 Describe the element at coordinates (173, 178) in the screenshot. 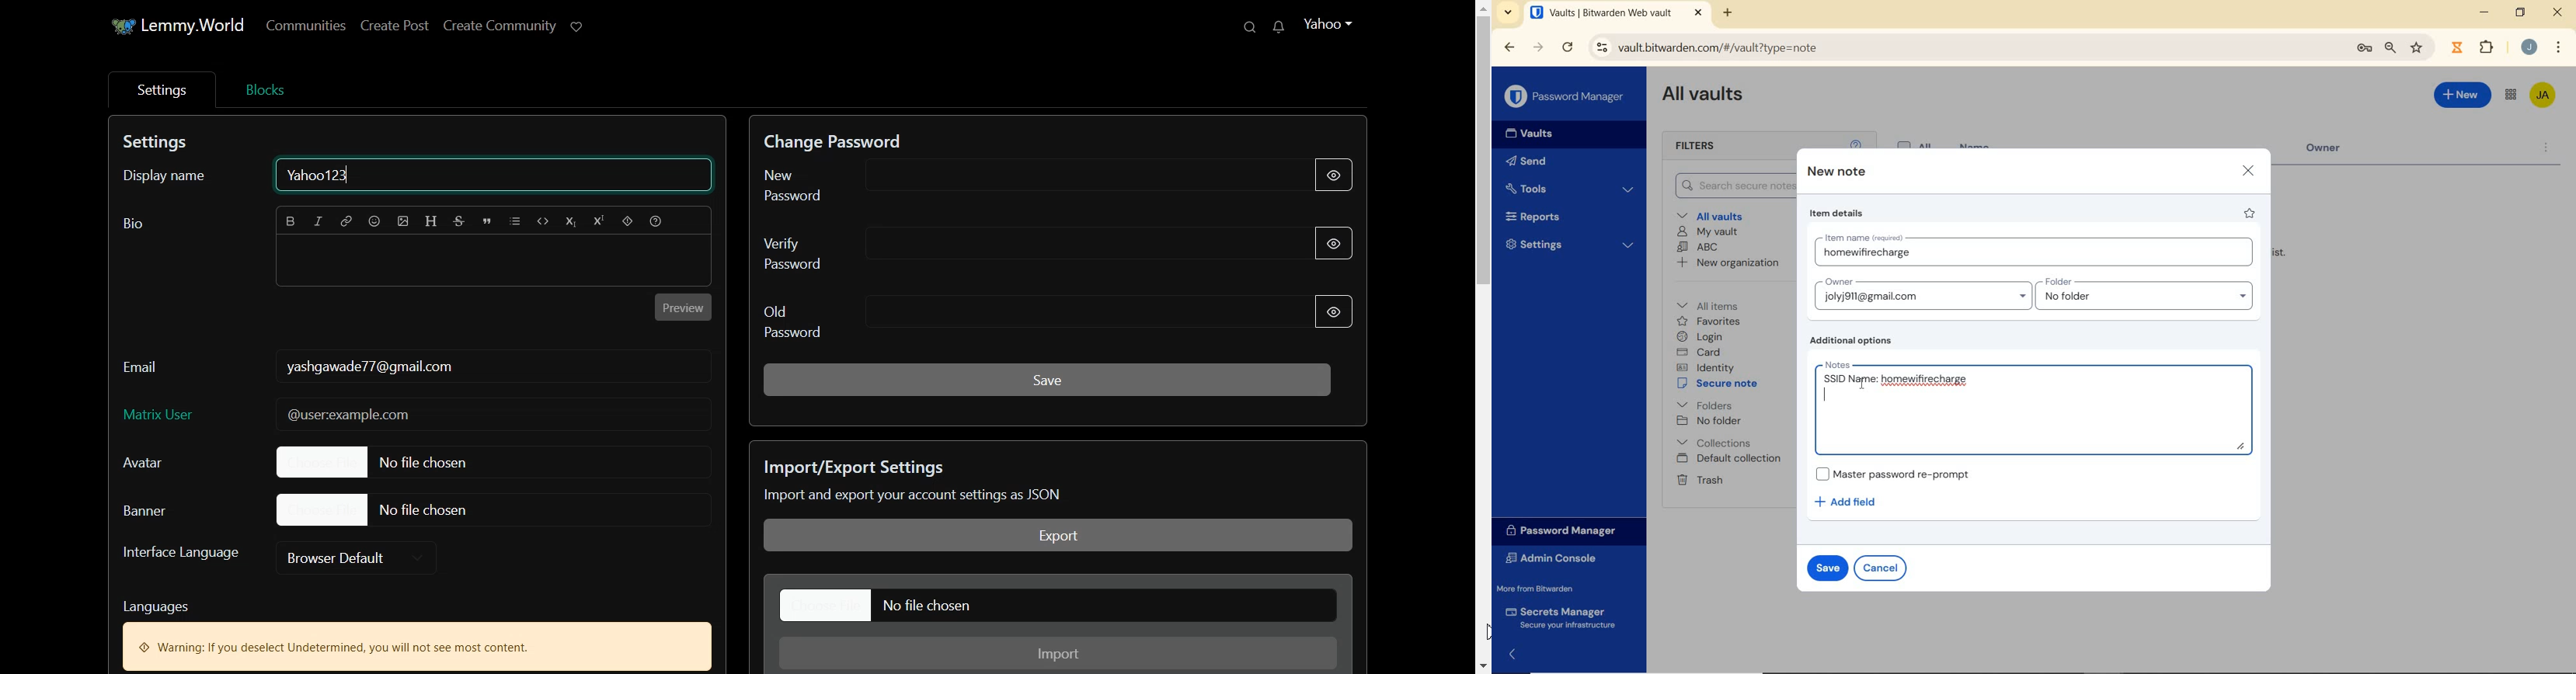

I see `Display name` at that location.